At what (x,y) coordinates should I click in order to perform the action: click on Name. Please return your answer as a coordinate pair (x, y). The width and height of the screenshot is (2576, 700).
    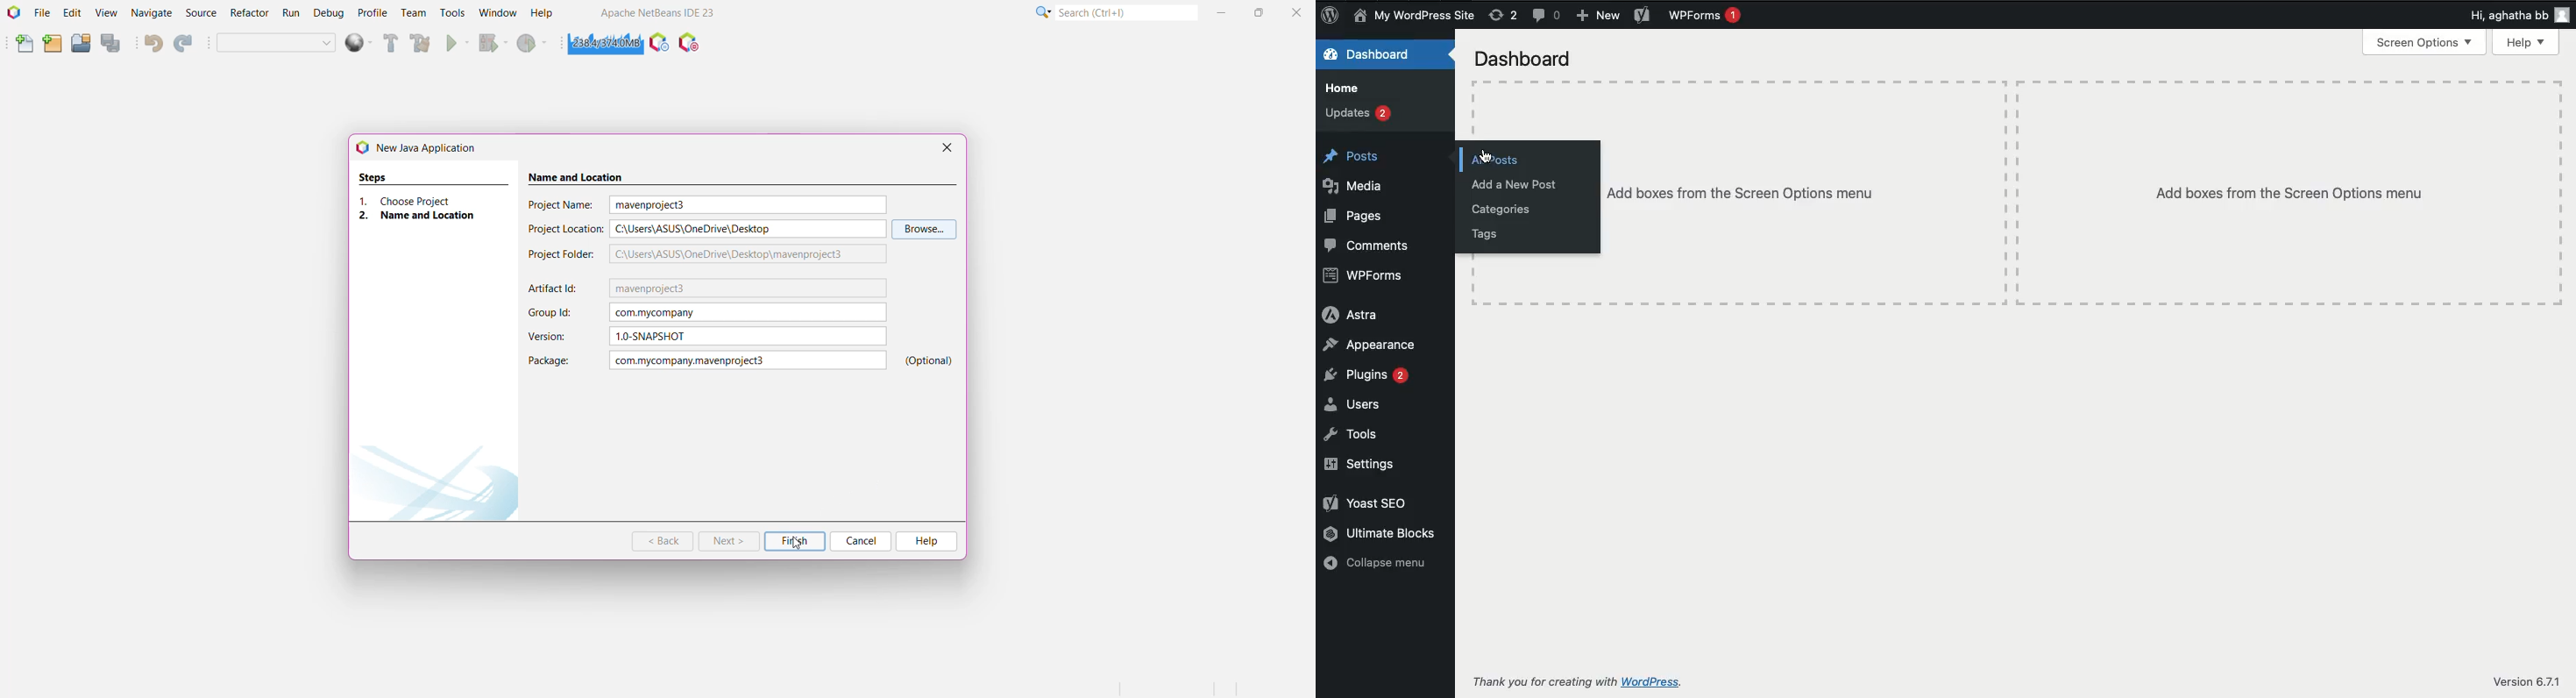
    Looking at the image, I should click on (1415, 16).